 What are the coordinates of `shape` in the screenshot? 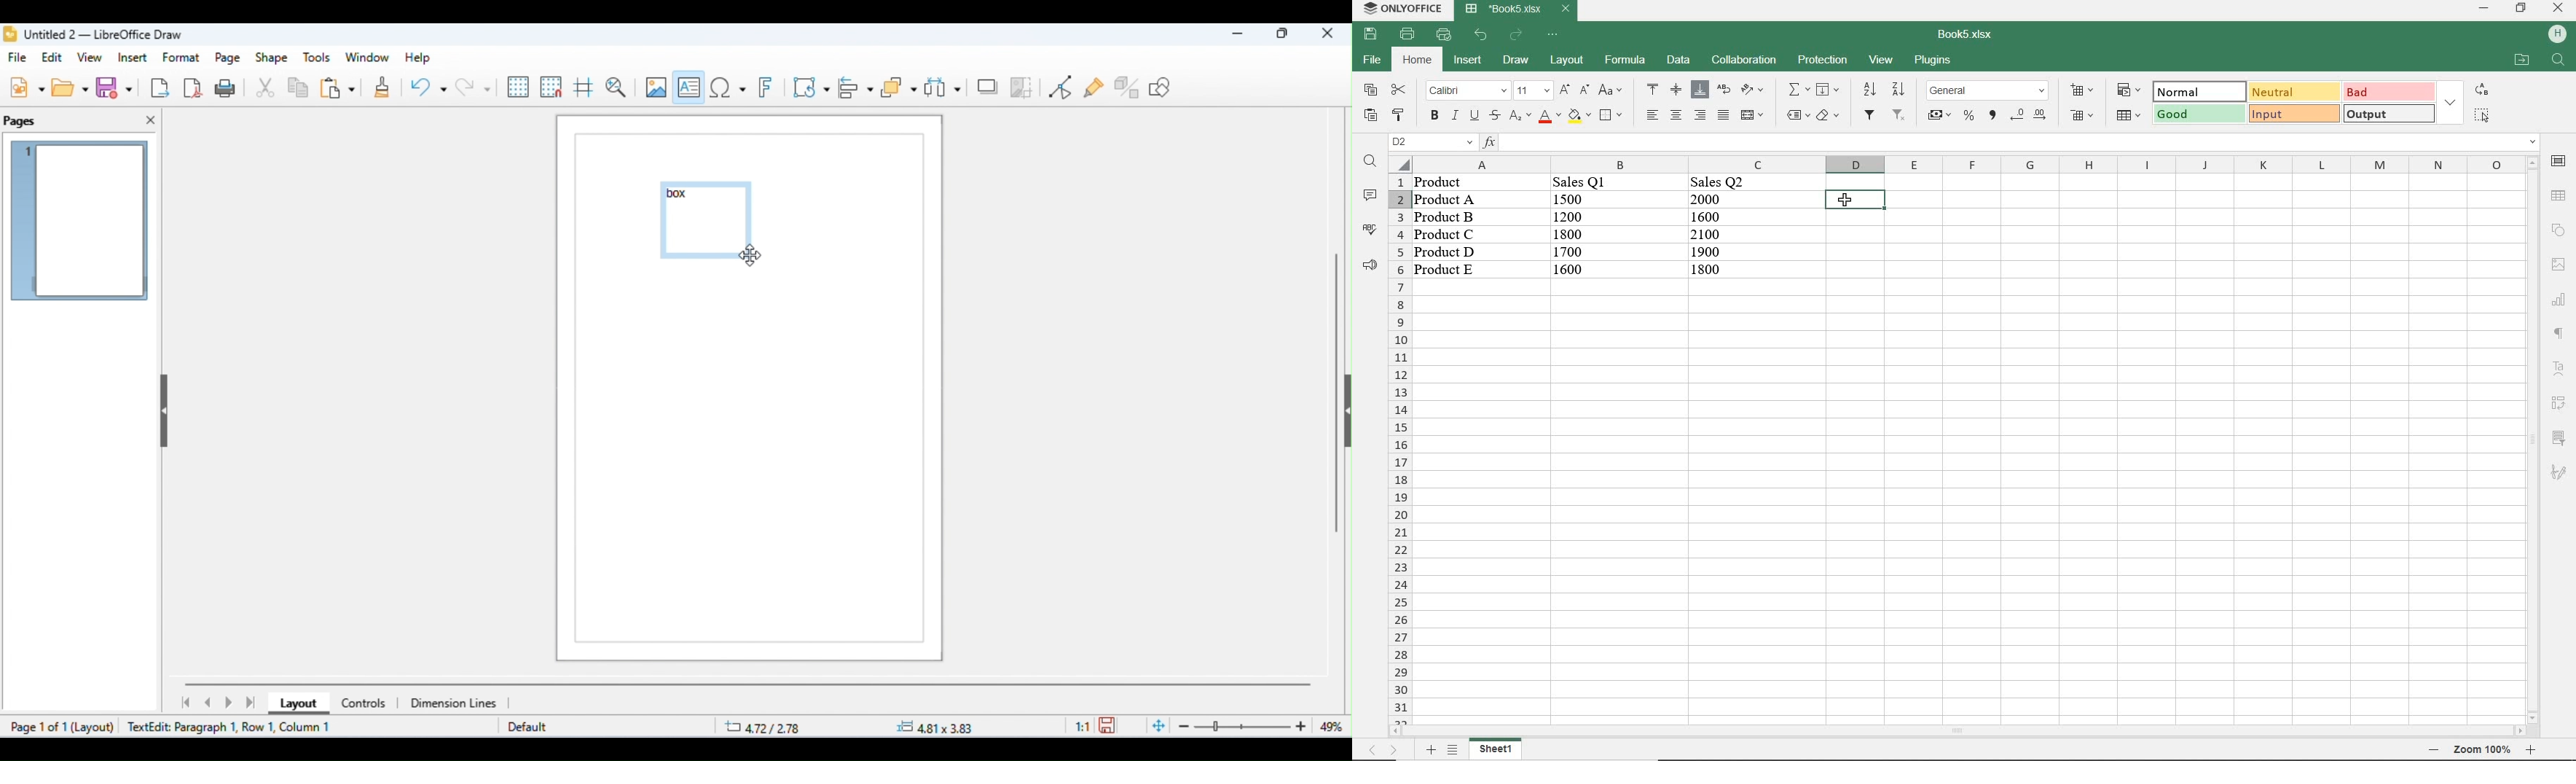 It's located at (2560, 227).